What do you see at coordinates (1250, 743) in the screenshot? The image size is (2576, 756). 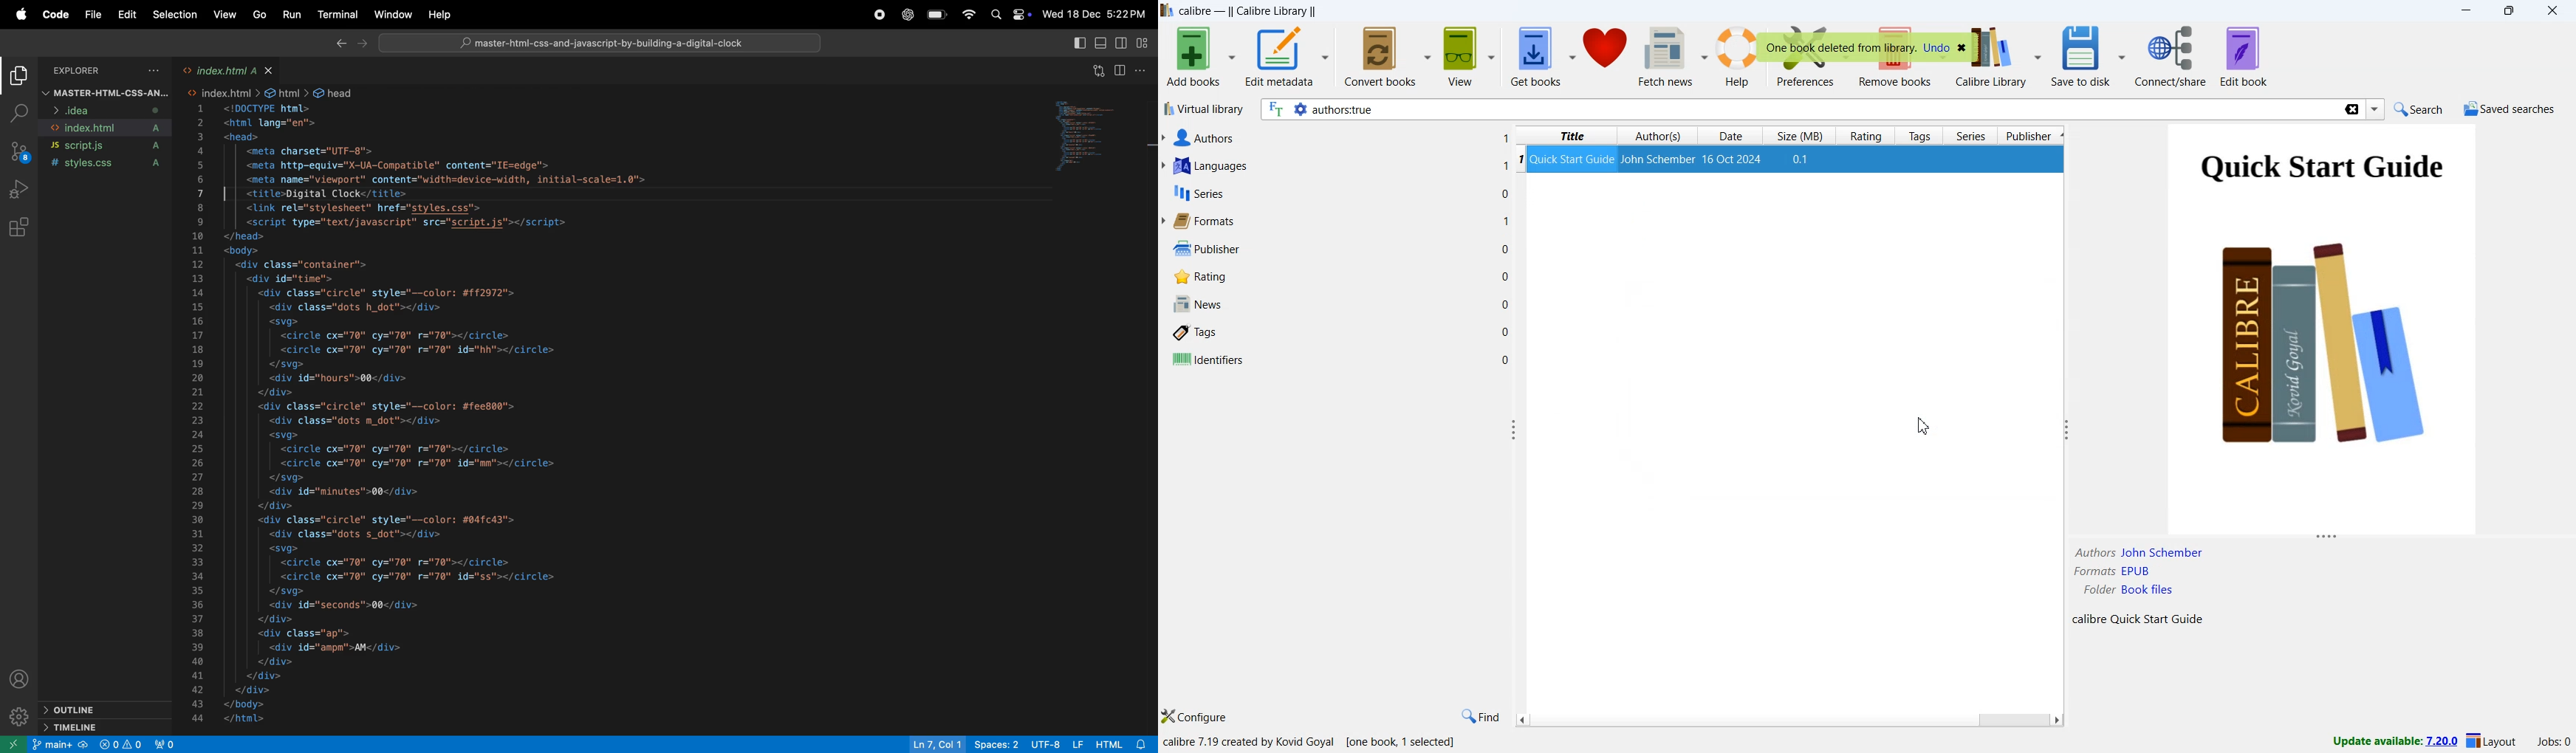 I see `calibre 7.19 created by kovid goyal` at bounding box center [1250, 743].